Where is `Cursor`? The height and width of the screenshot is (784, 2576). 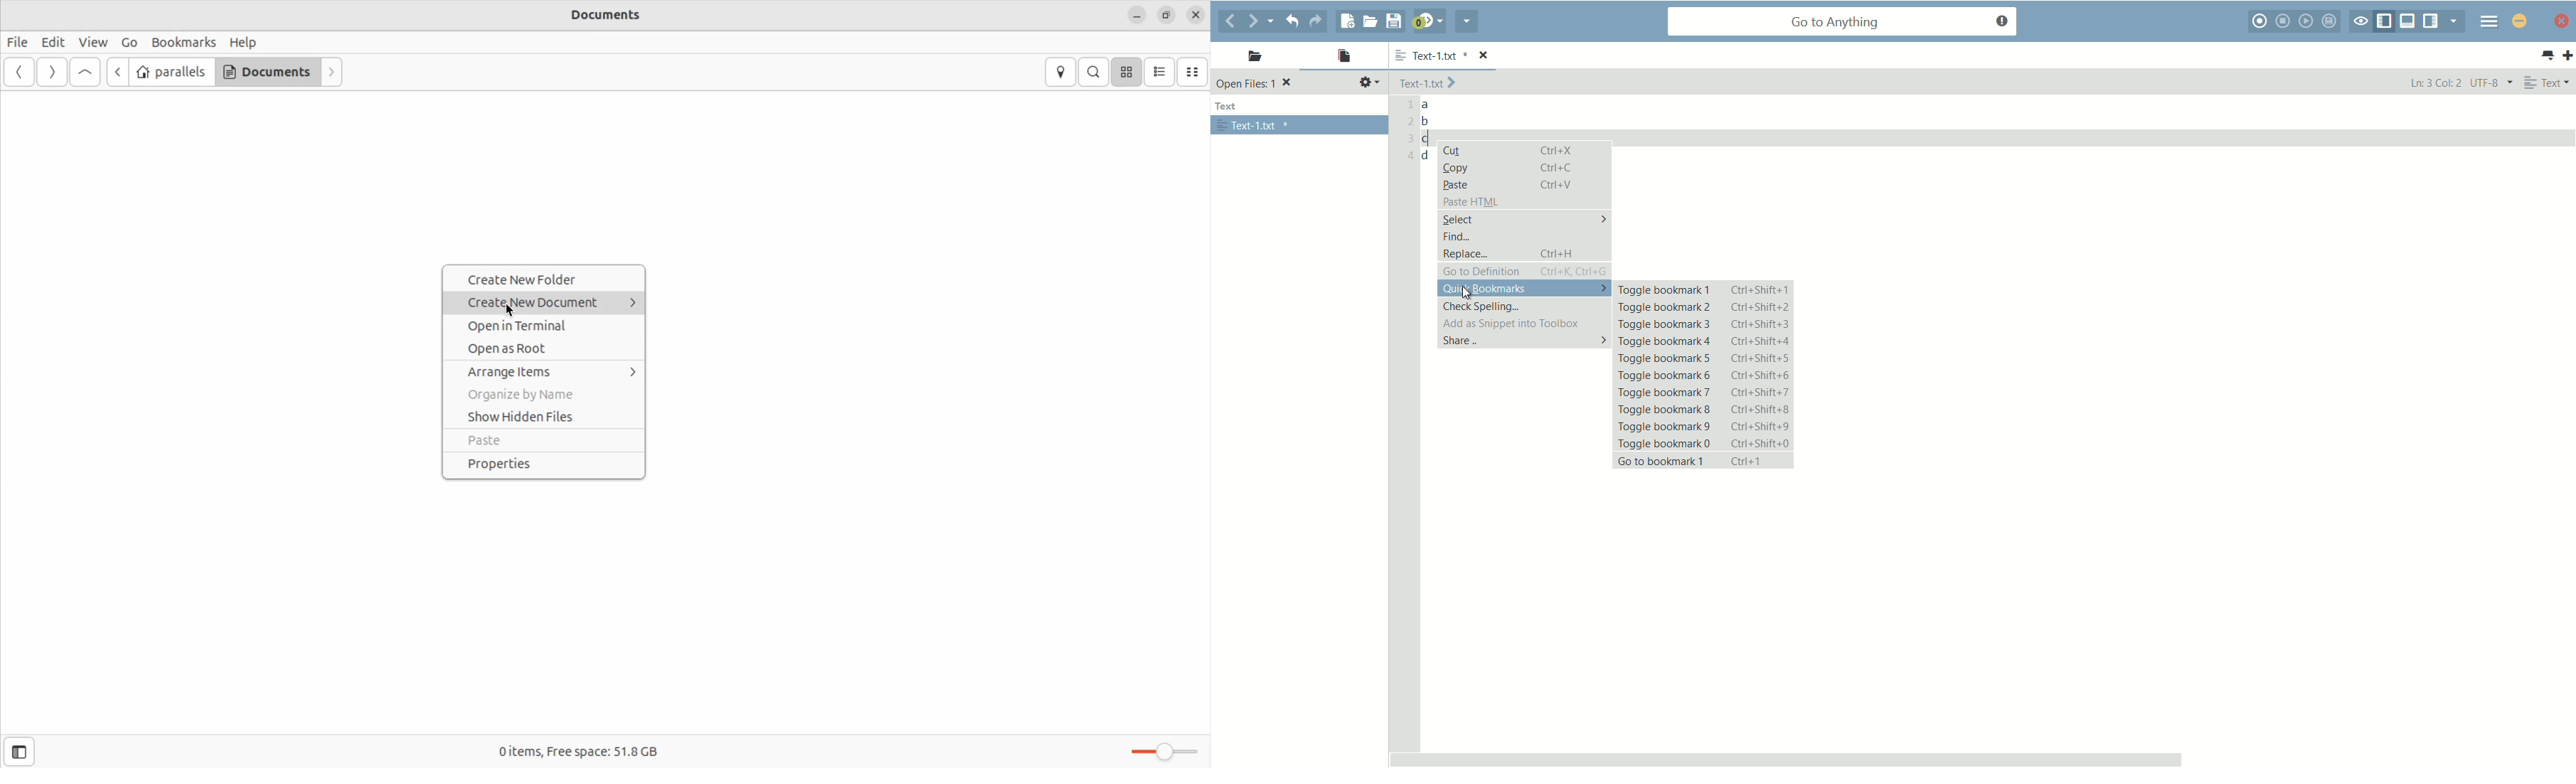 Cursor is located at coordinates (1469, 292).